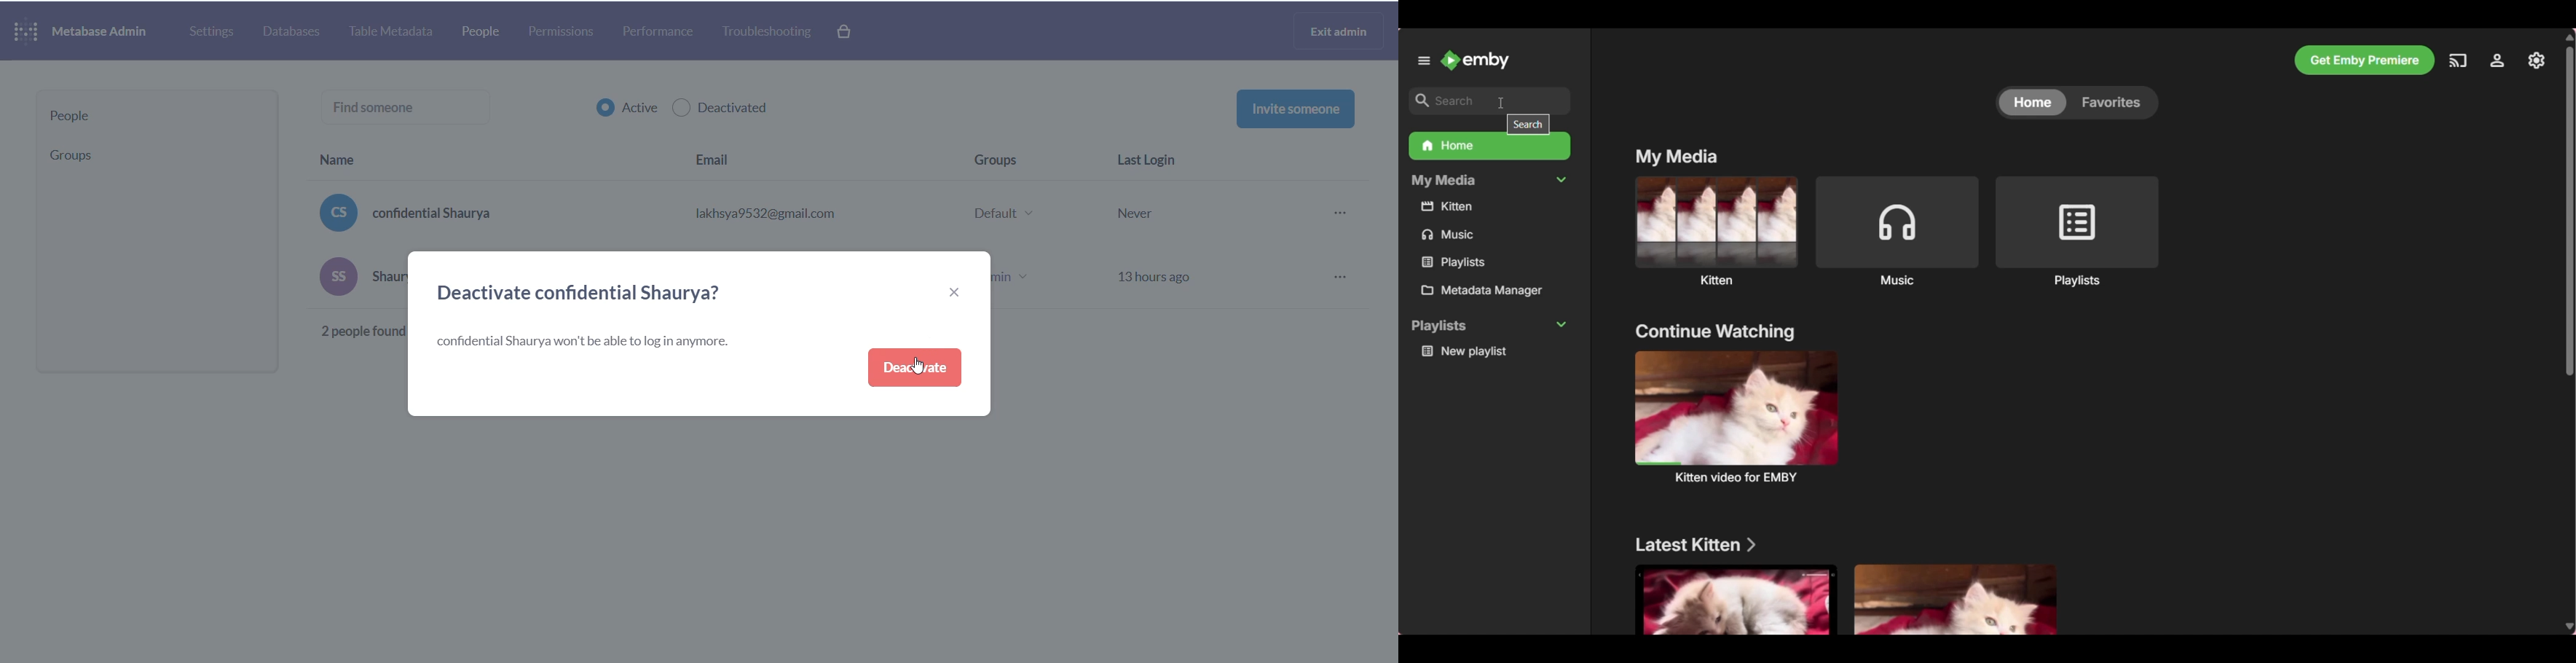 The height and width of the screenshot is (672, 2576). What do you see at coordinates (484, 28) in the screenshot?
I see `people` at bounding box center [484, 28].